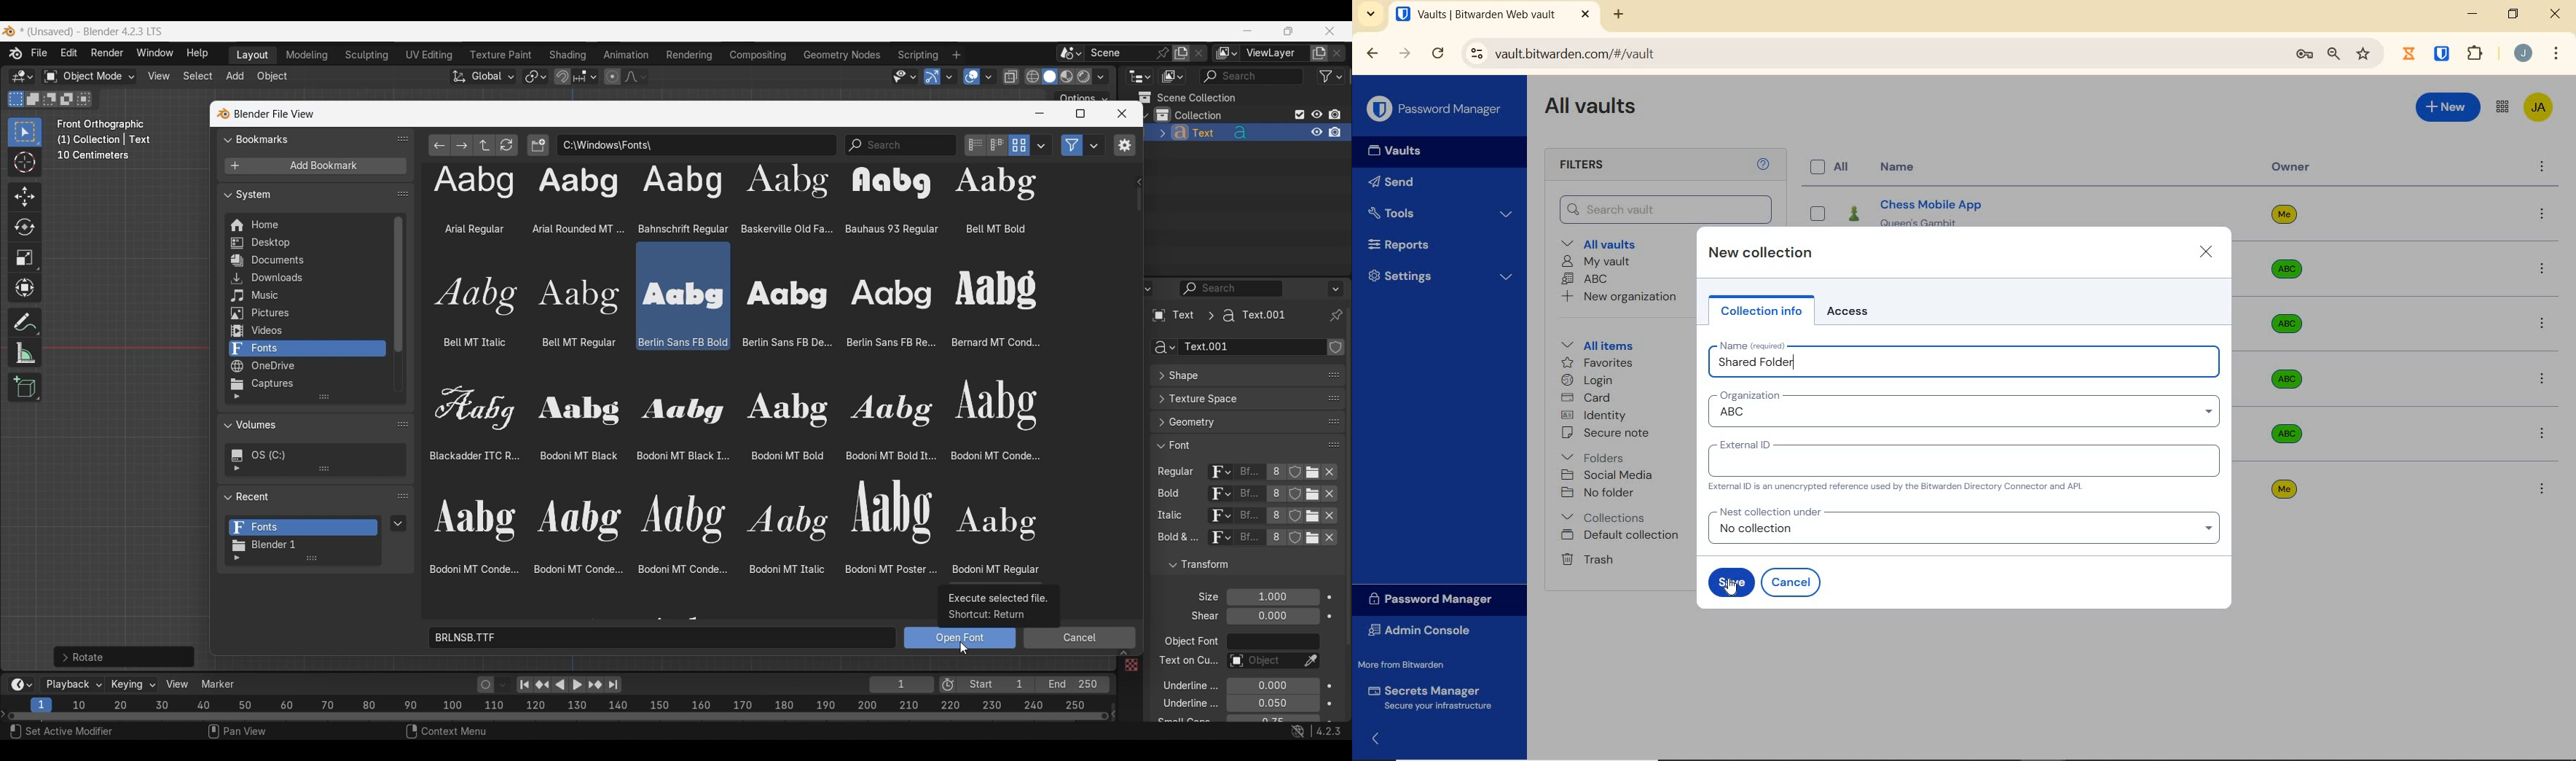  What do you see at coordinates (1394, 181) in the screenshot?
I see `Send` at bounding box center [1394, 181].